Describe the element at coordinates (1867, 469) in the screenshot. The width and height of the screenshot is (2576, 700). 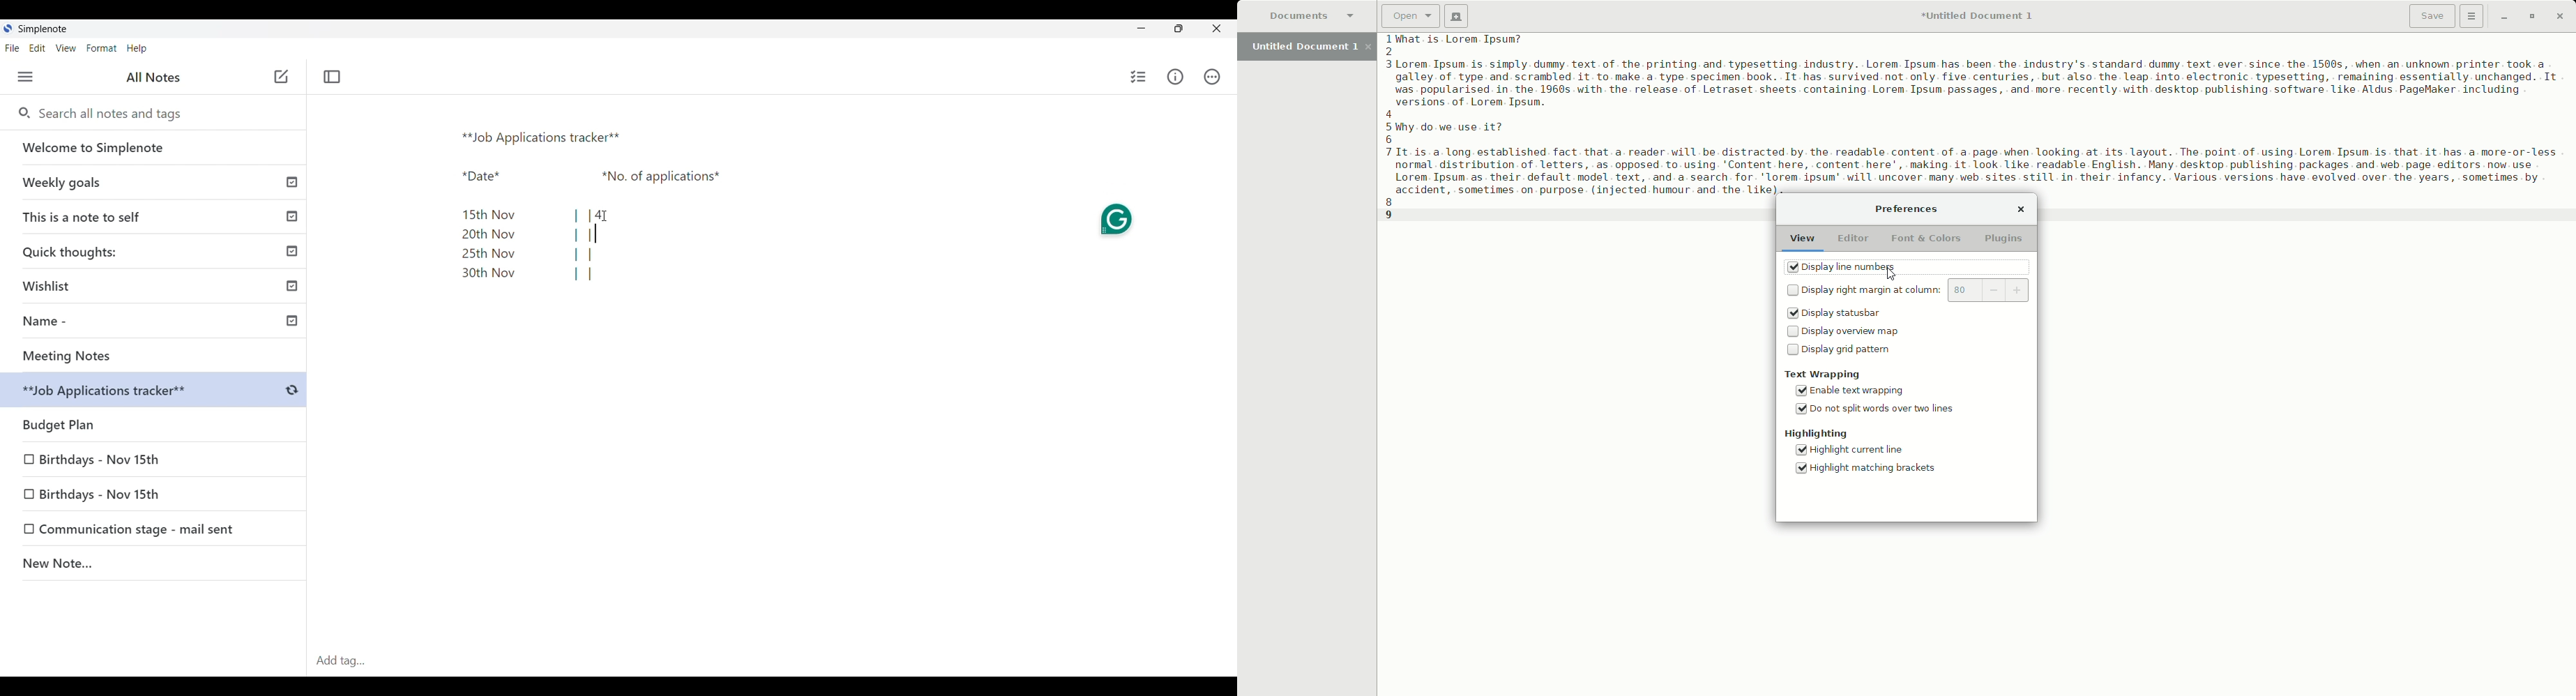
I see `Highlight matching brackets` at that location.